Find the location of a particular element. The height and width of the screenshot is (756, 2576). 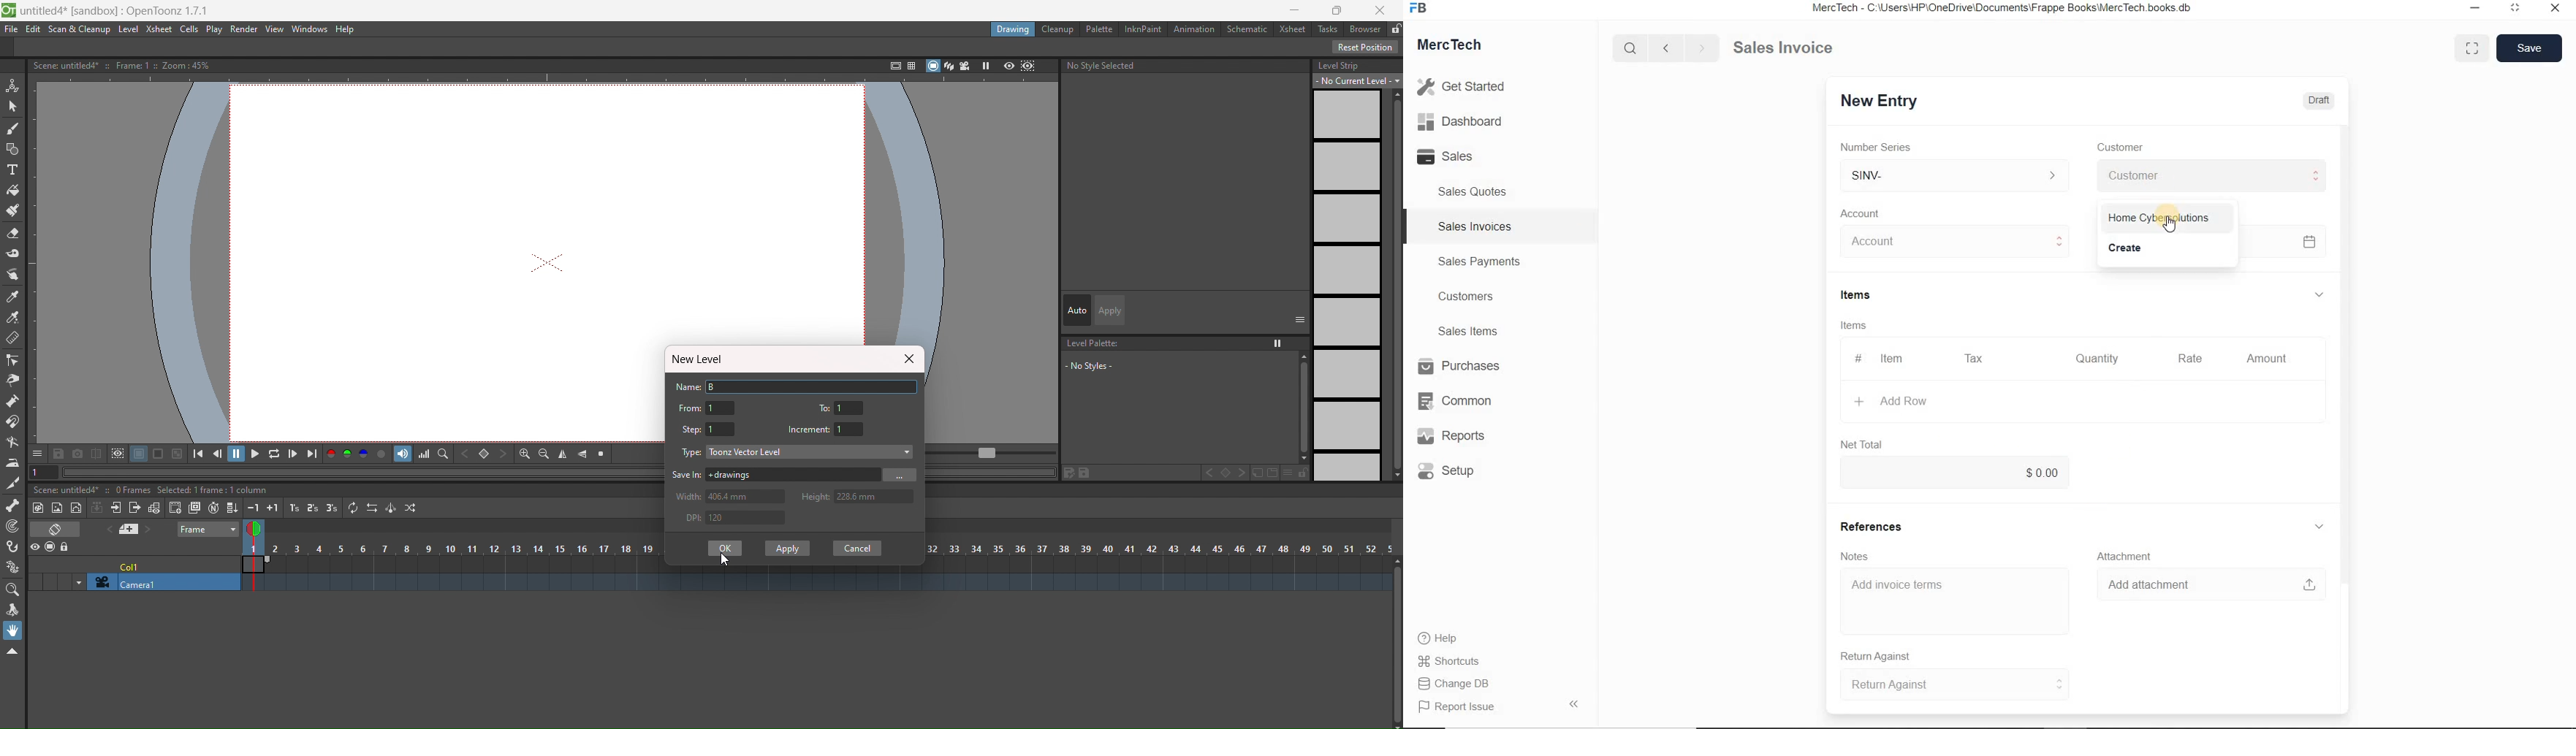

tool is located at coordinates (117, 454).